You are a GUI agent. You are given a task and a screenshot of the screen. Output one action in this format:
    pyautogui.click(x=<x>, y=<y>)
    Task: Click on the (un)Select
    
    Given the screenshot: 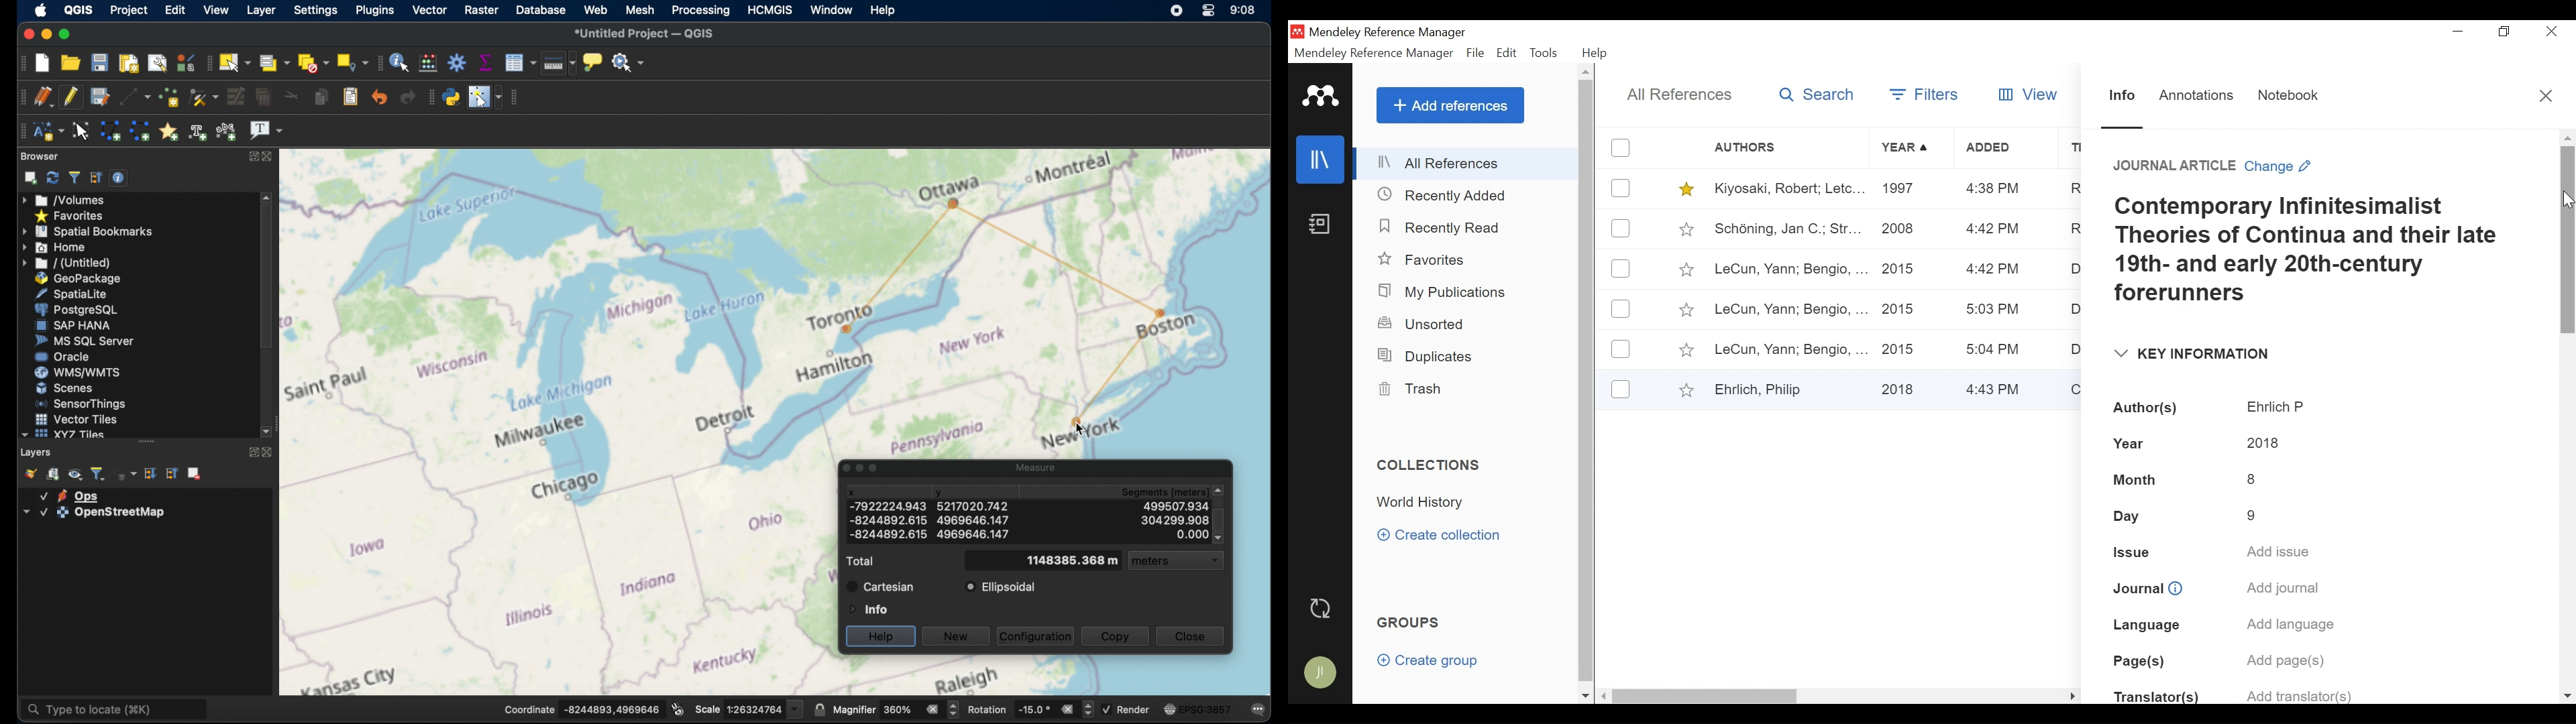 What is the action you would take?
    pyautogui.click(x=1621, y=229)
    